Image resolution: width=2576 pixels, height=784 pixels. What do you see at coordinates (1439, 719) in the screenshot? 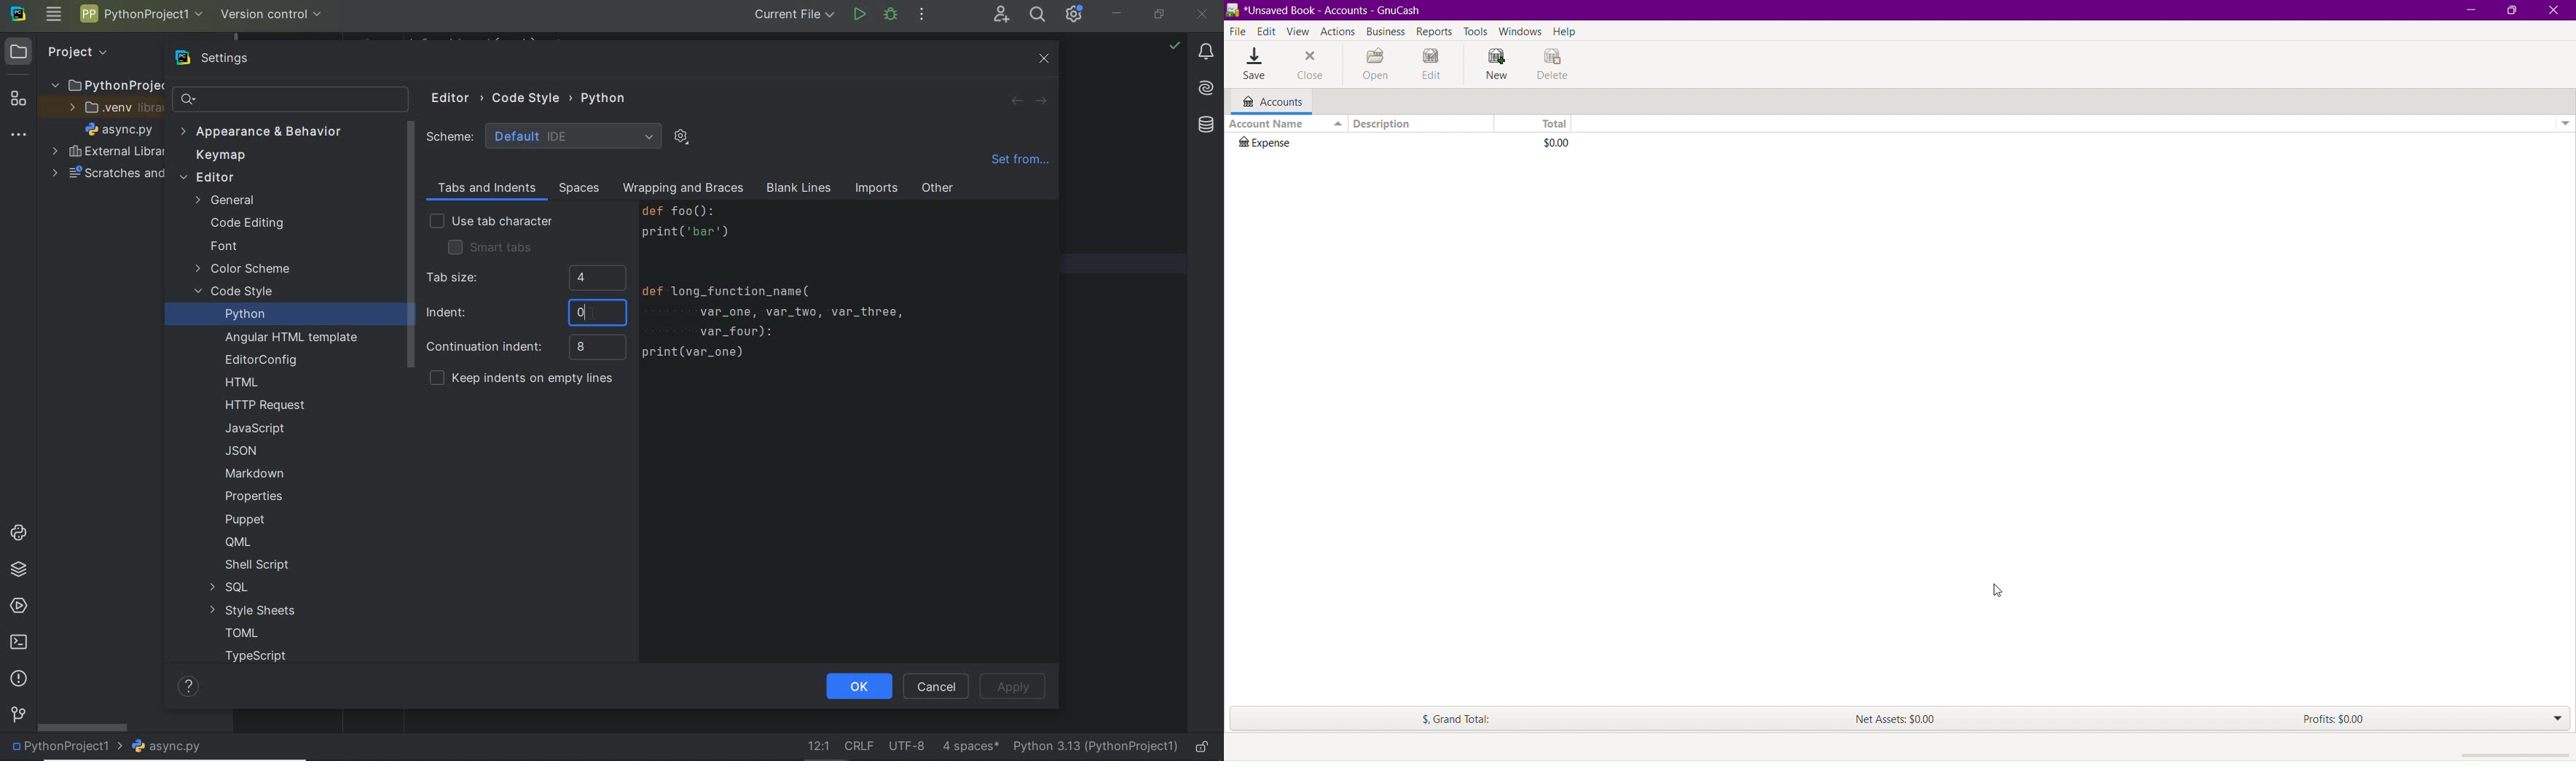
I see `$. Grand Total` at bounding box center [1439, 719].